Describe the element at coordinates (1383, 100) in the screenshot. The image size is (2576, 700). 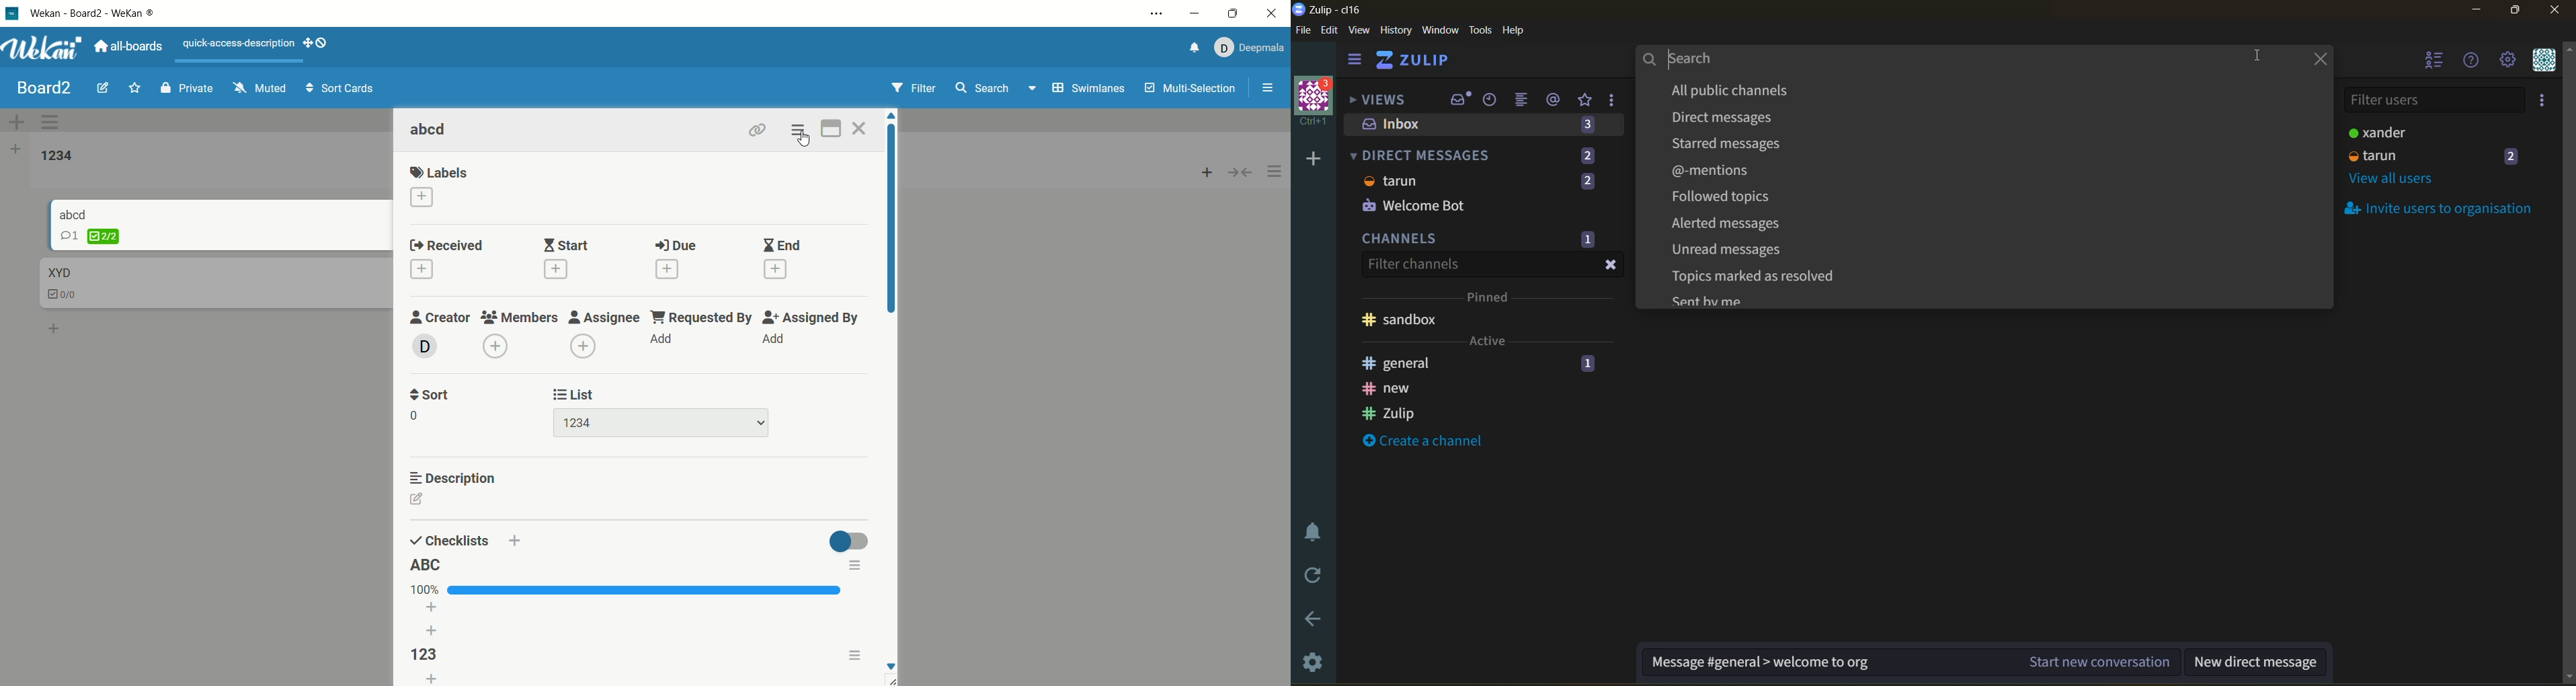
I see `views` at that location.